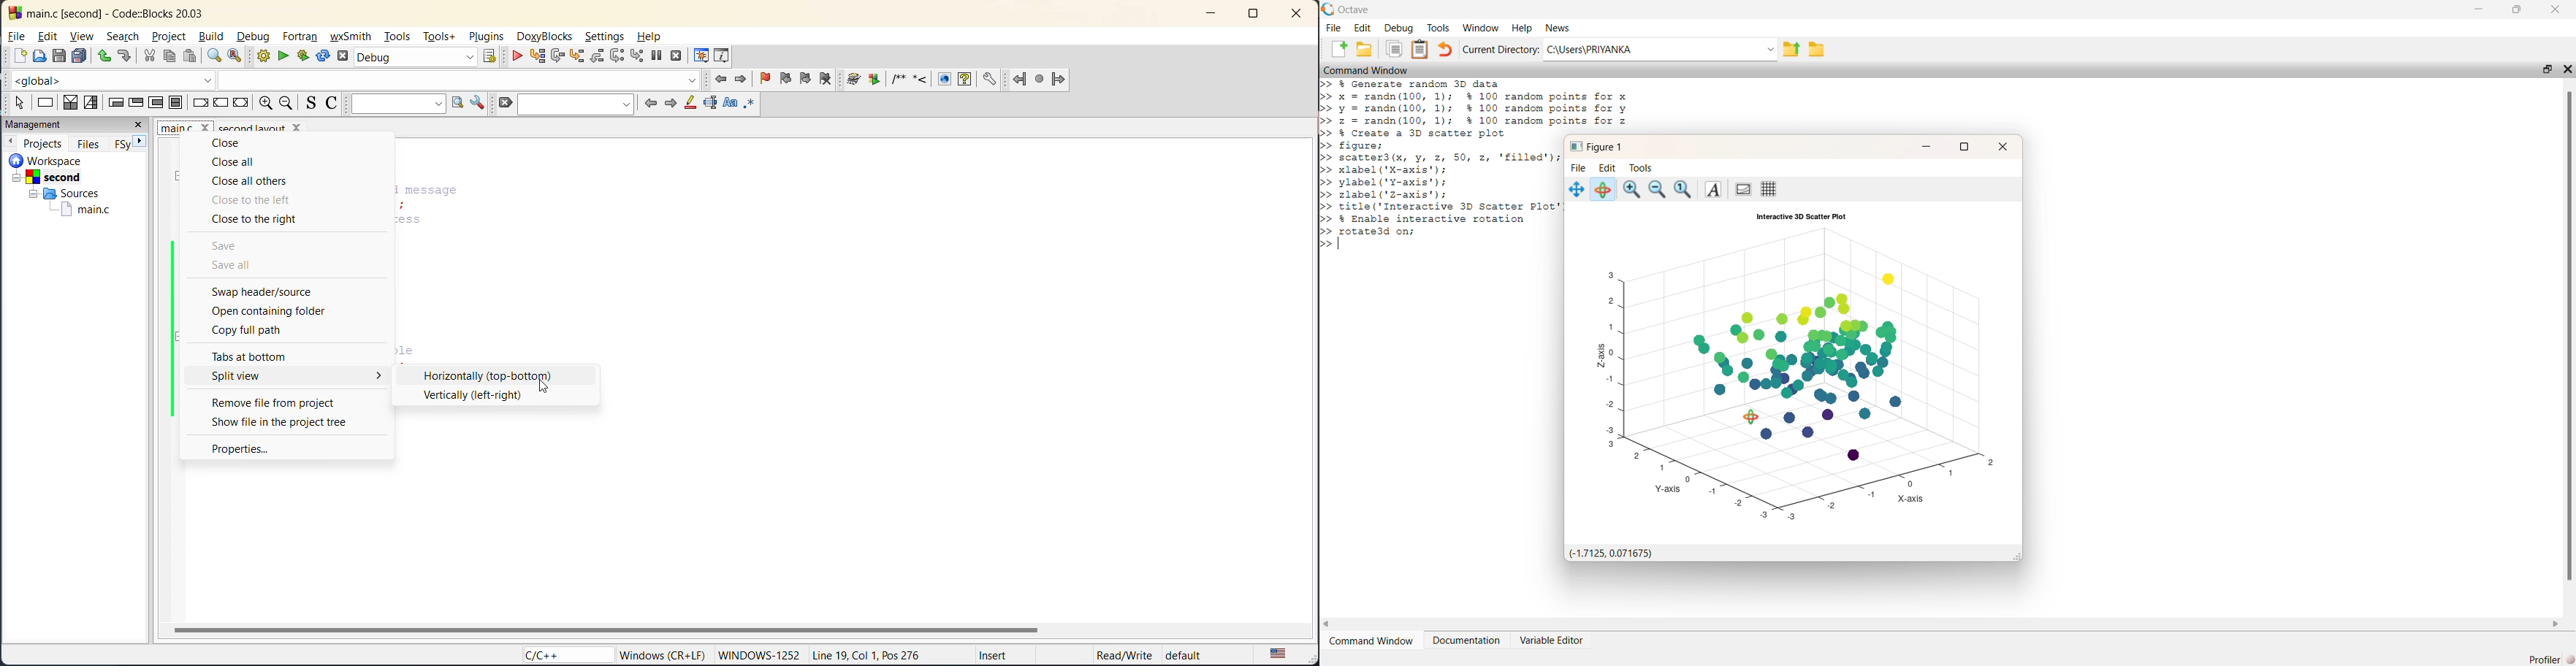 The image size is (2576, 672). I want to click on main.c, so click(86, 211).